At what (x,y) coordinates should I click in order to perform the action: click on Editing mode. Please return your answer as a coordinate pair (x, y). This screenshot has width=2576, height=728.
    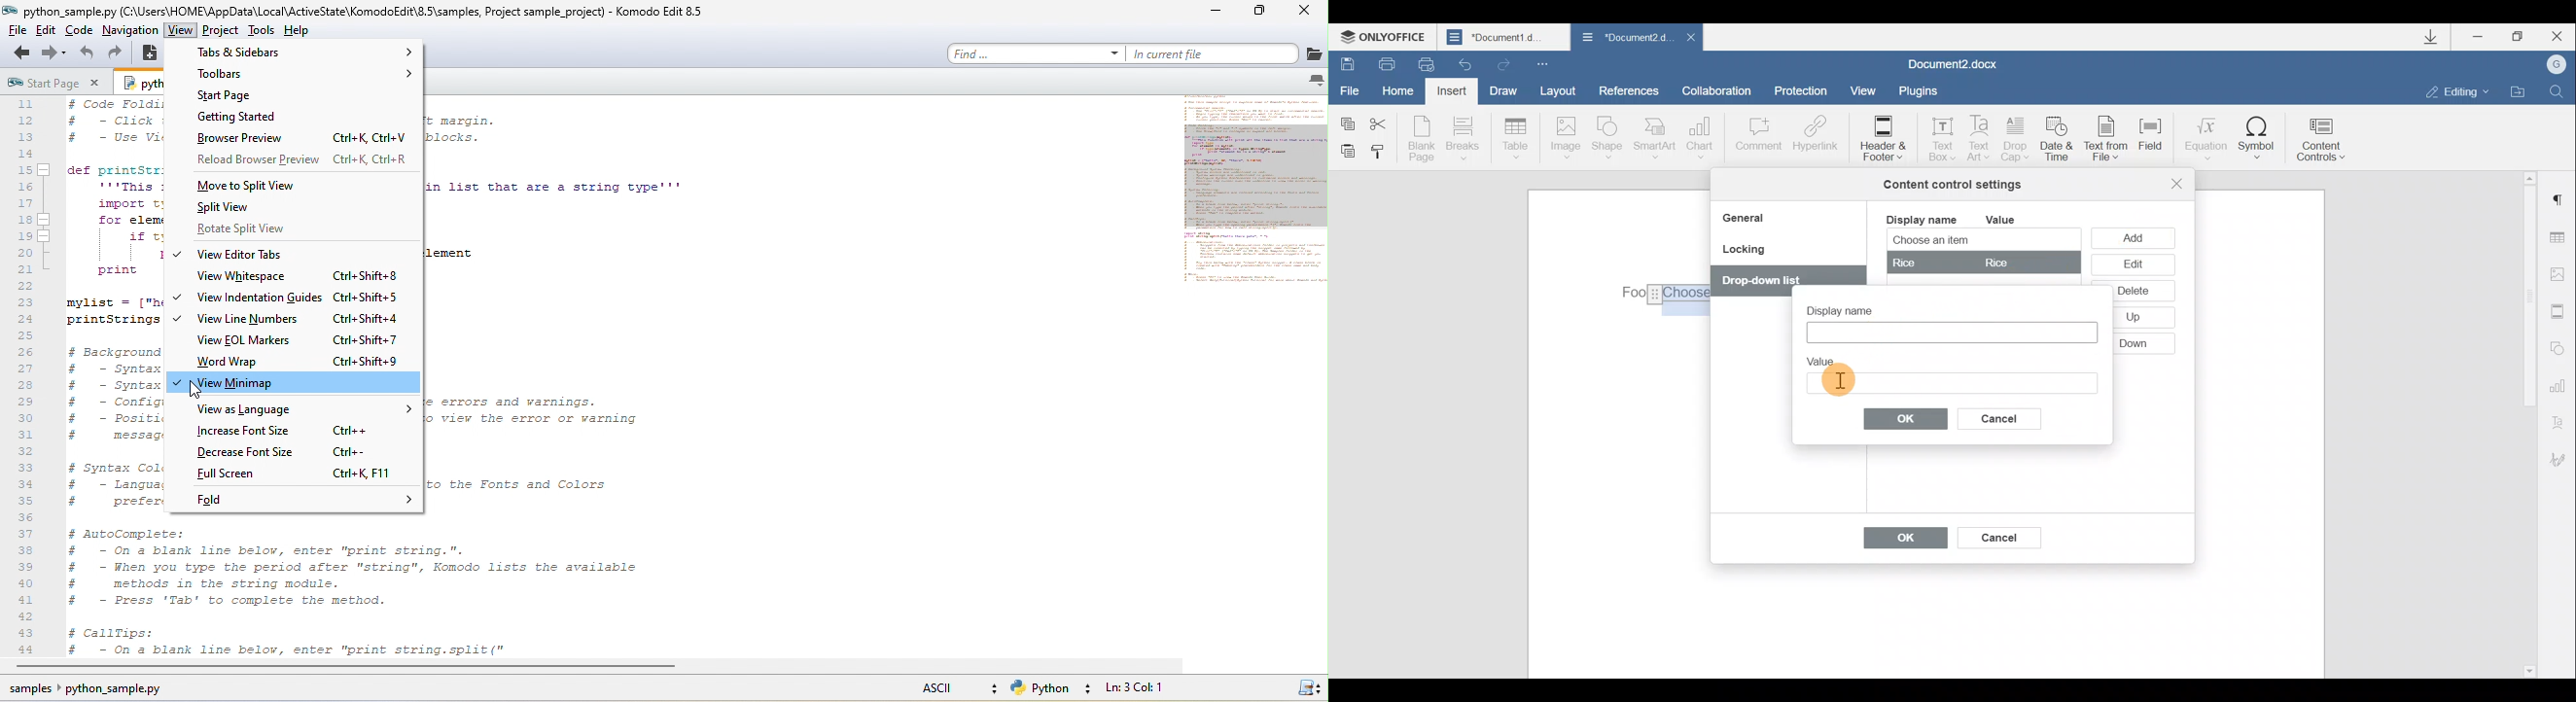
    Looking at the image, I should click on (2458, 91).